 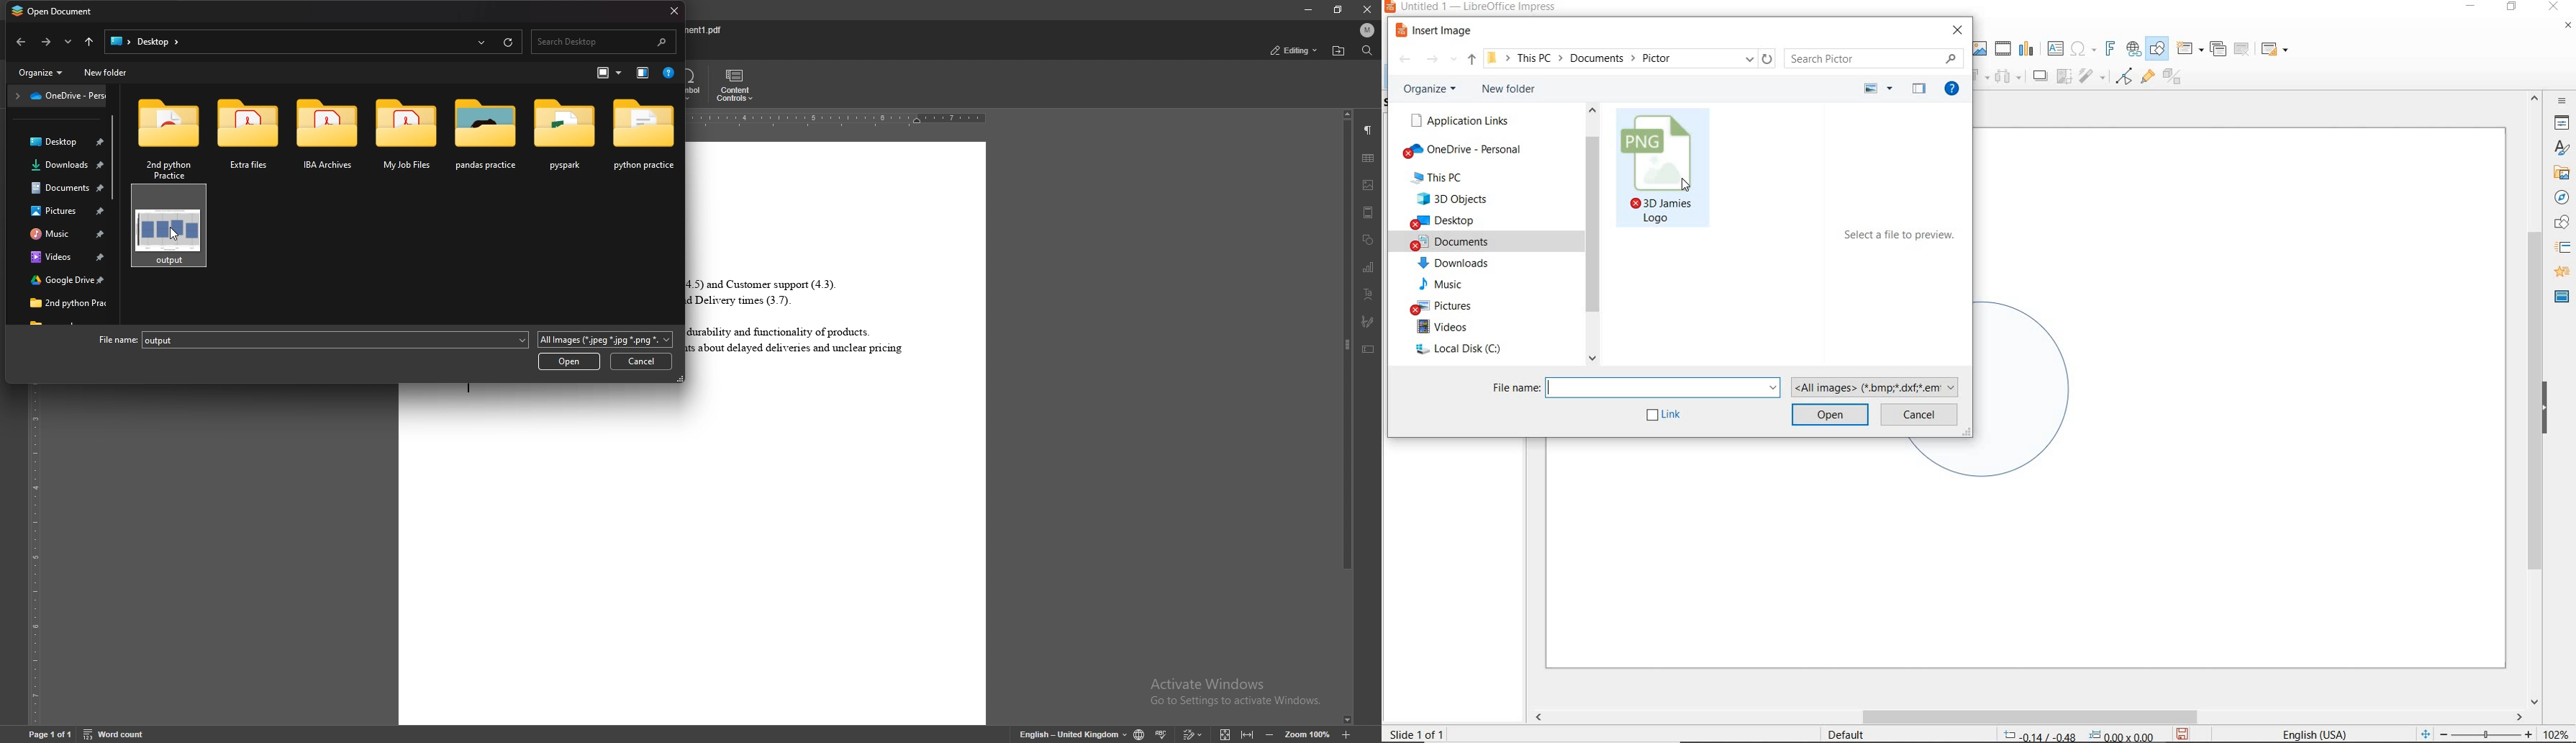 What do you see at coordinates (1404, 60) in the screenshot?
I see `back` at bounding box center [1404, 60].